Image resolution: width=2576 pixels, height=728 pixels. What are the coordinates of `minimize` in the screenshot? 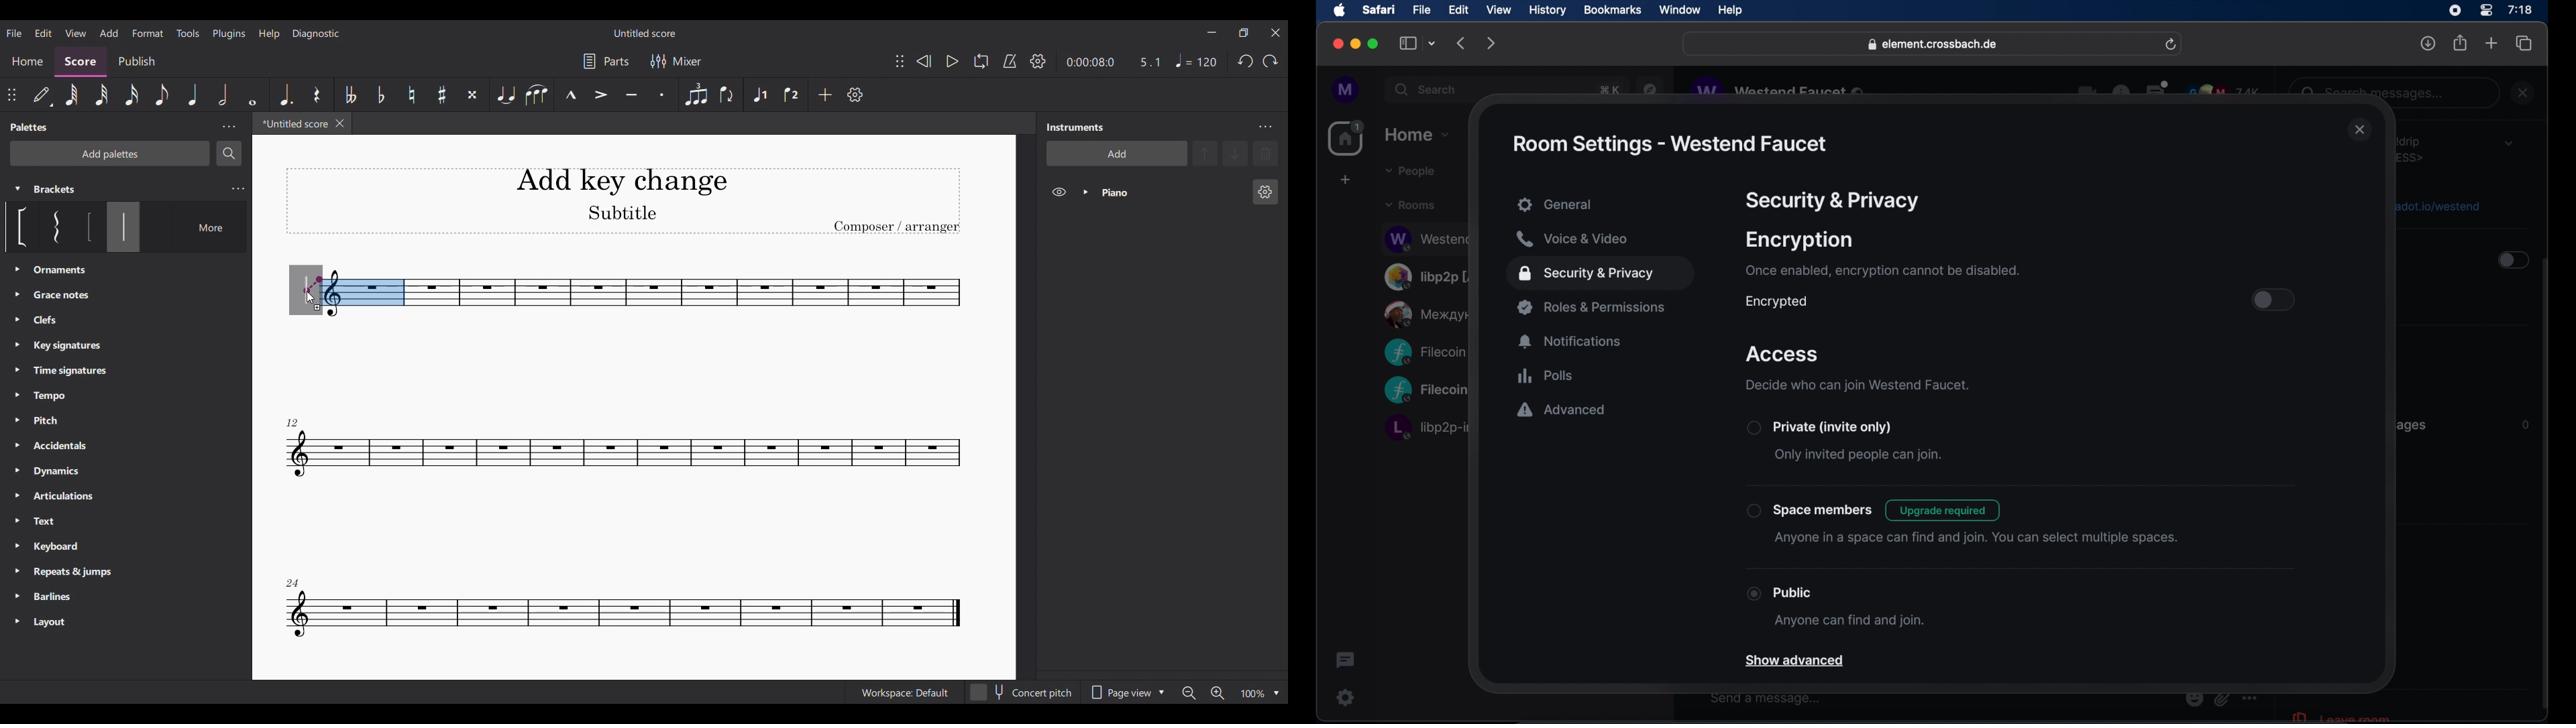 It's located at (1356, 44).